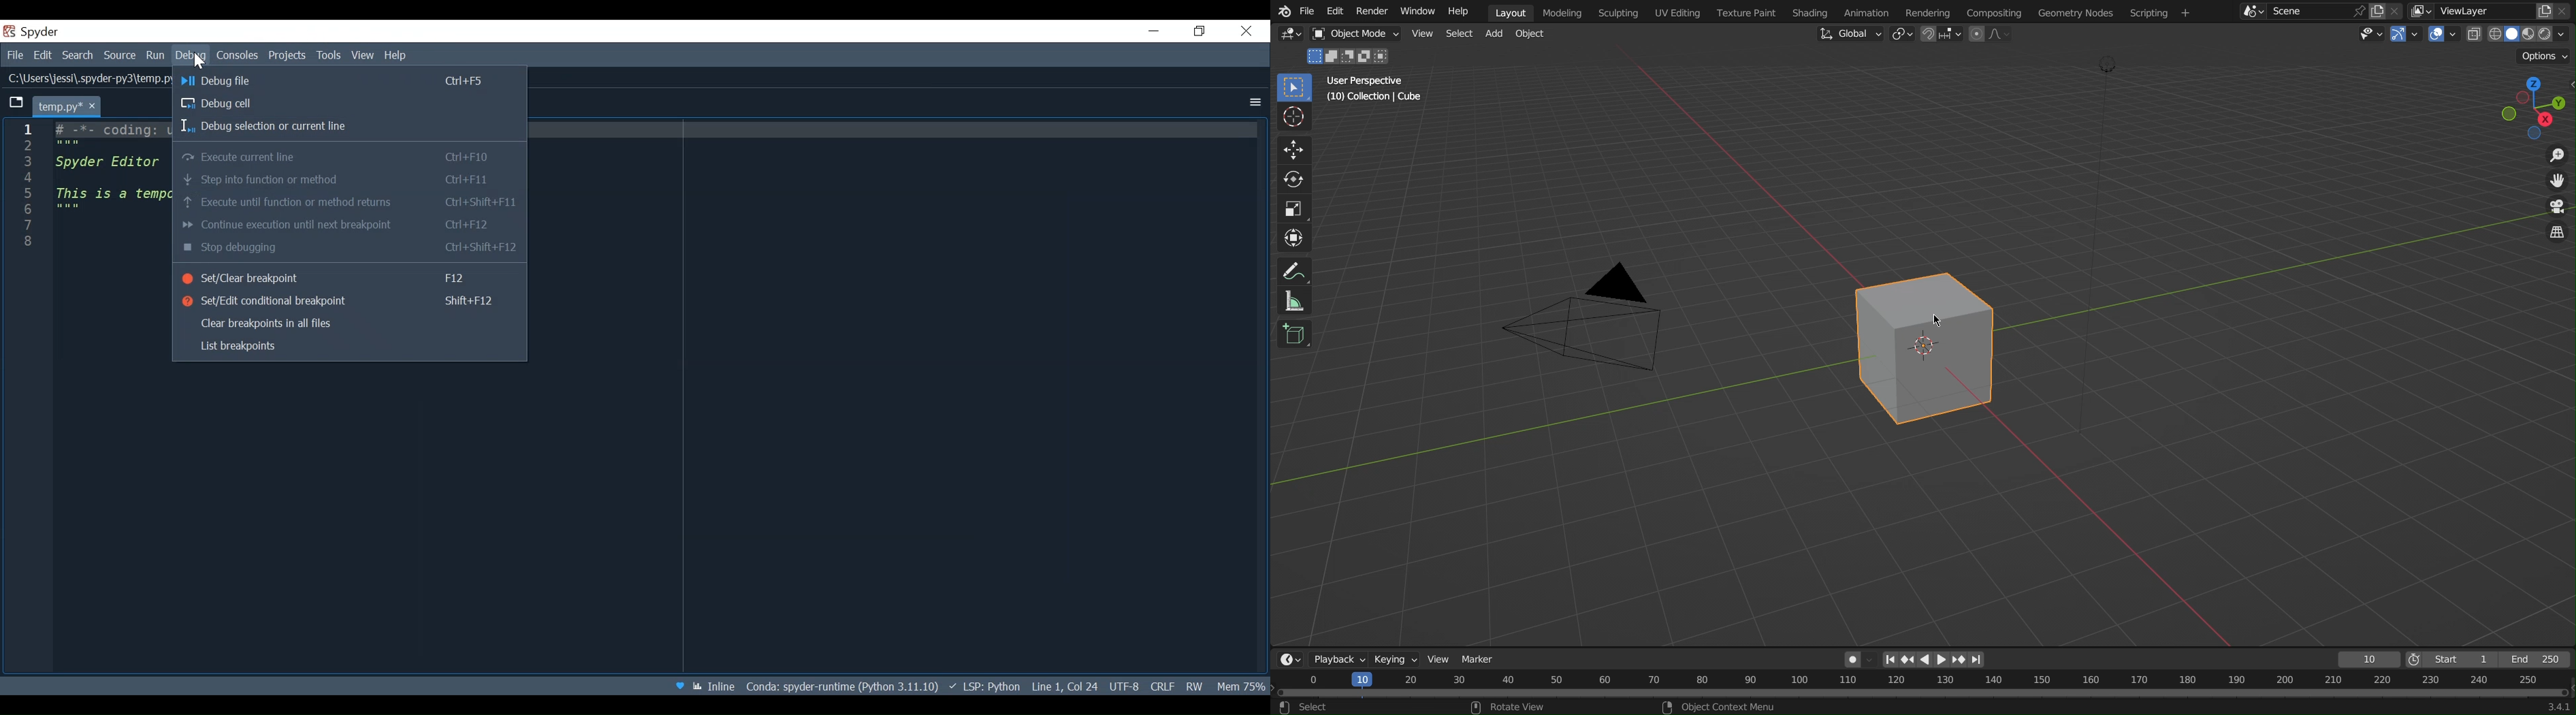 This screenshot has height=728, width=2576. What do you see at coordinates (120, 56) in the screenshot?
I see `Source` at bounding box center [120, 56].